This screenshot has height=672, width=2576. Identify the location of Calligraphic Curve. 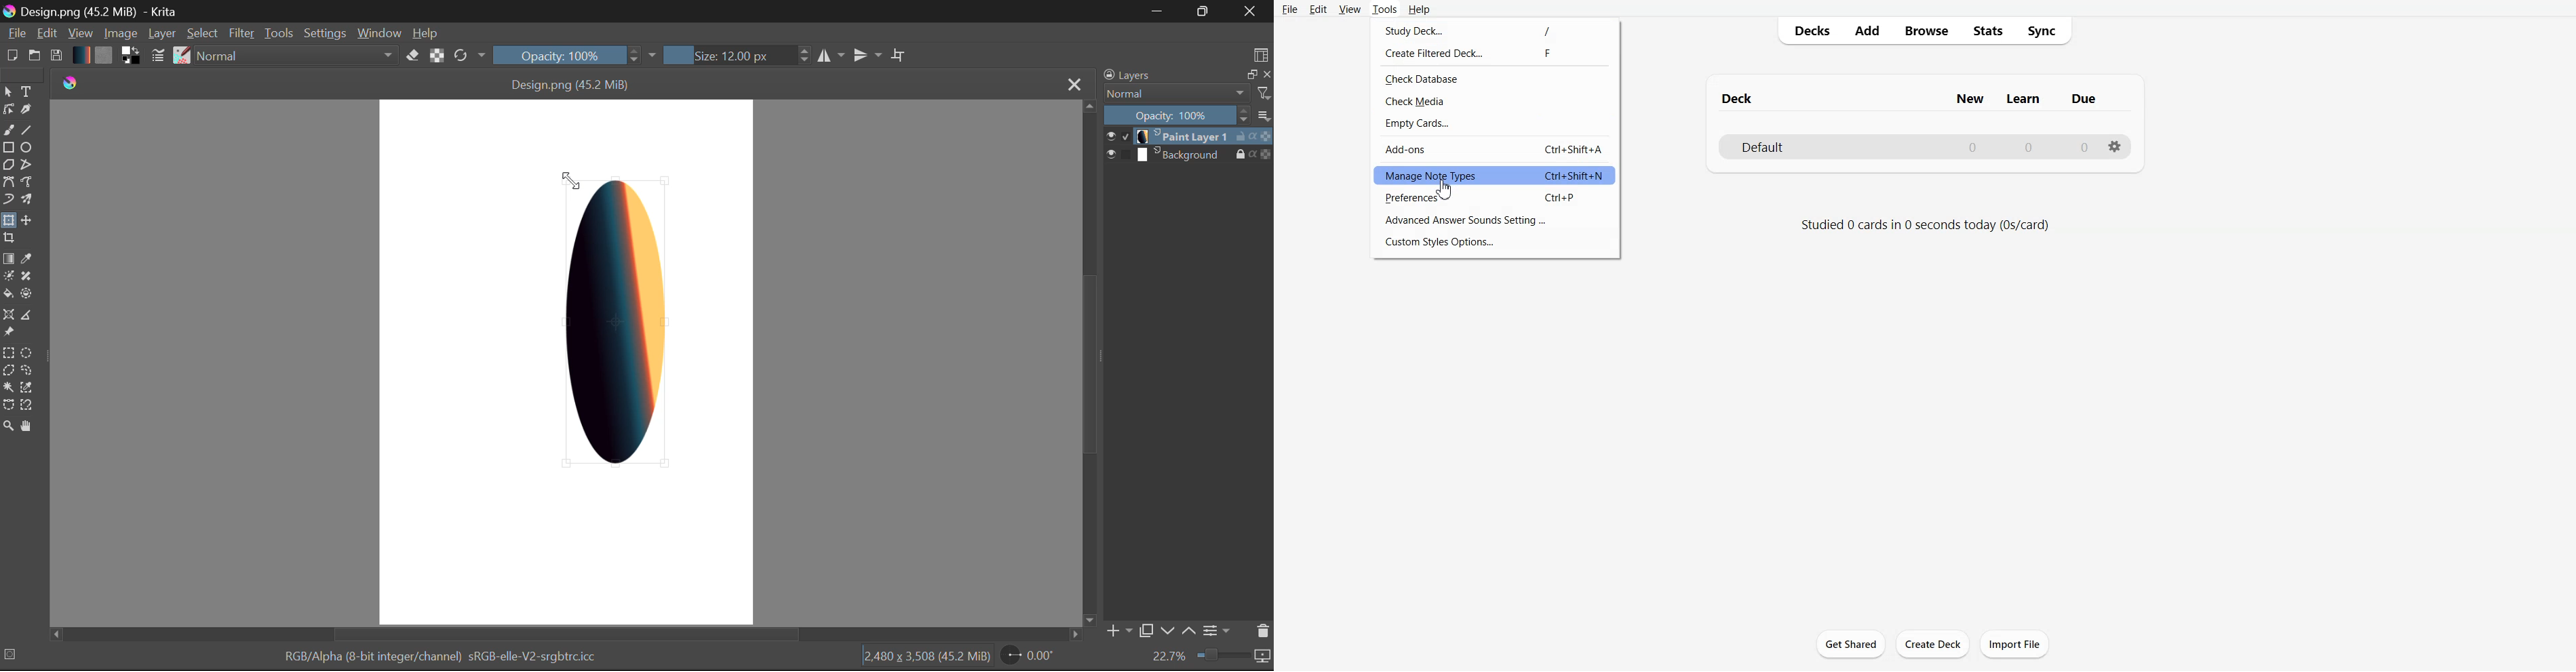
(27, 110).